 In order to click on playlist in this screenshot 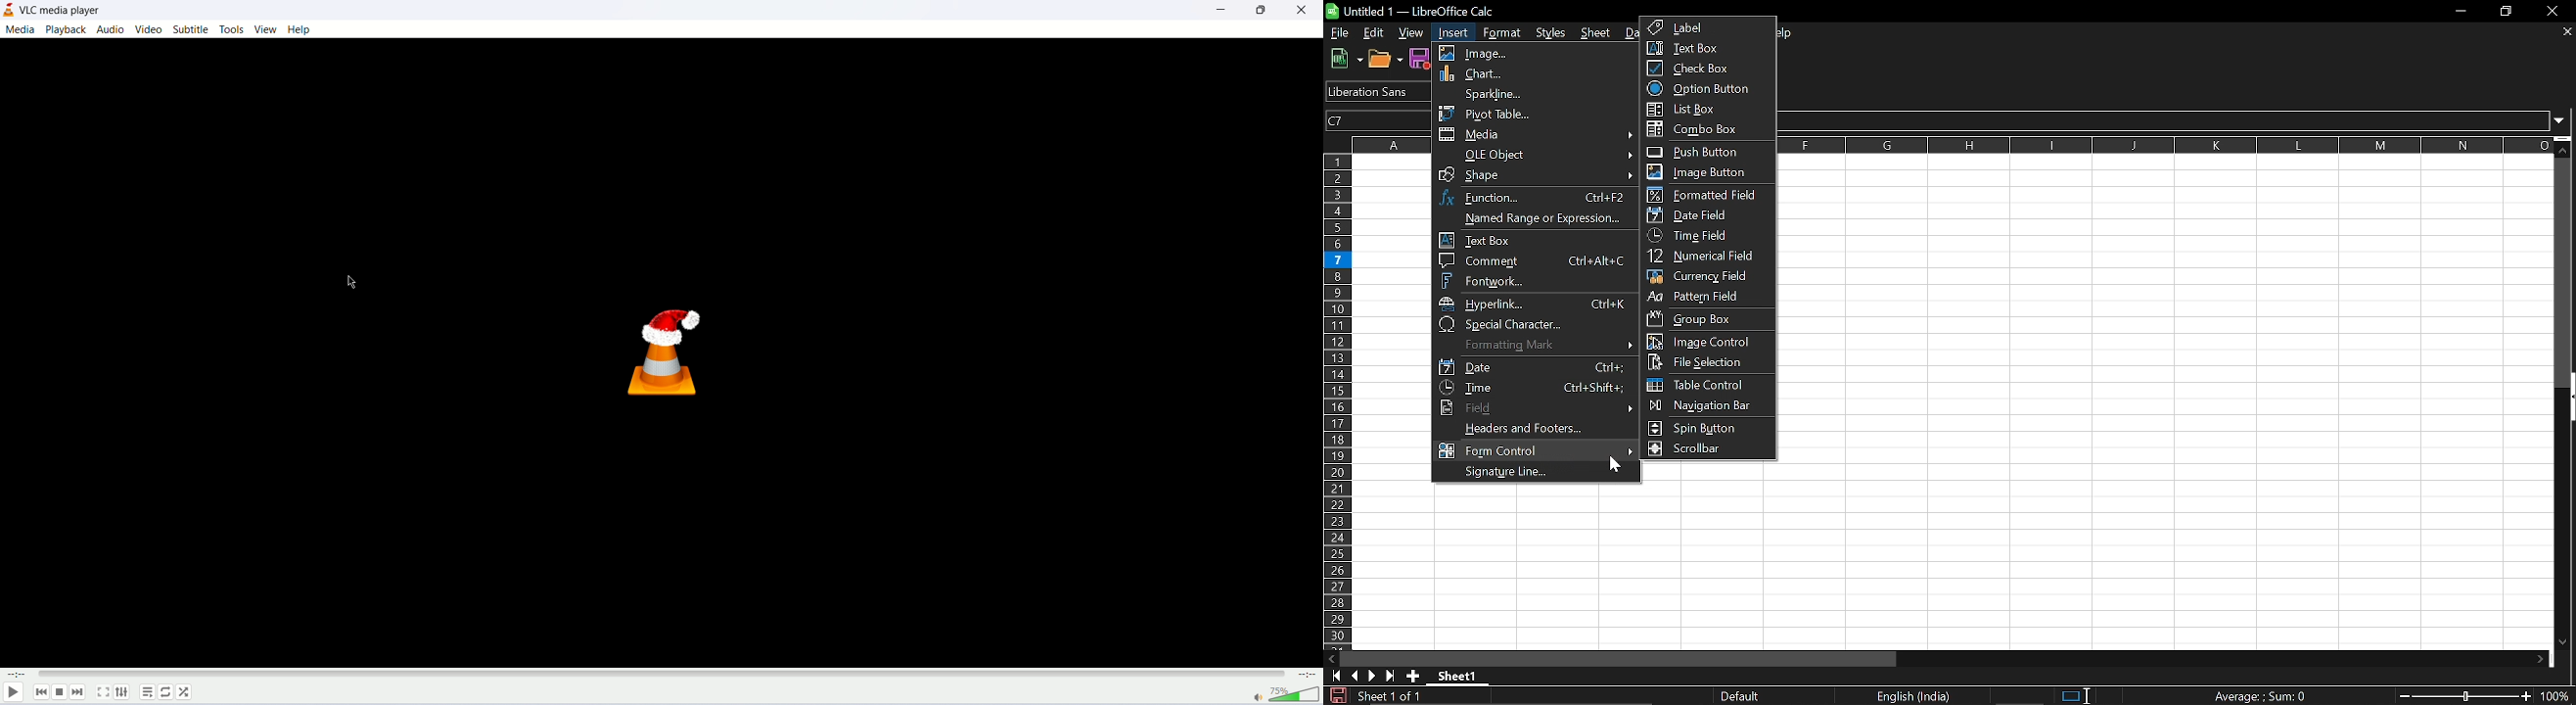, I will do `click(147, 692)`.